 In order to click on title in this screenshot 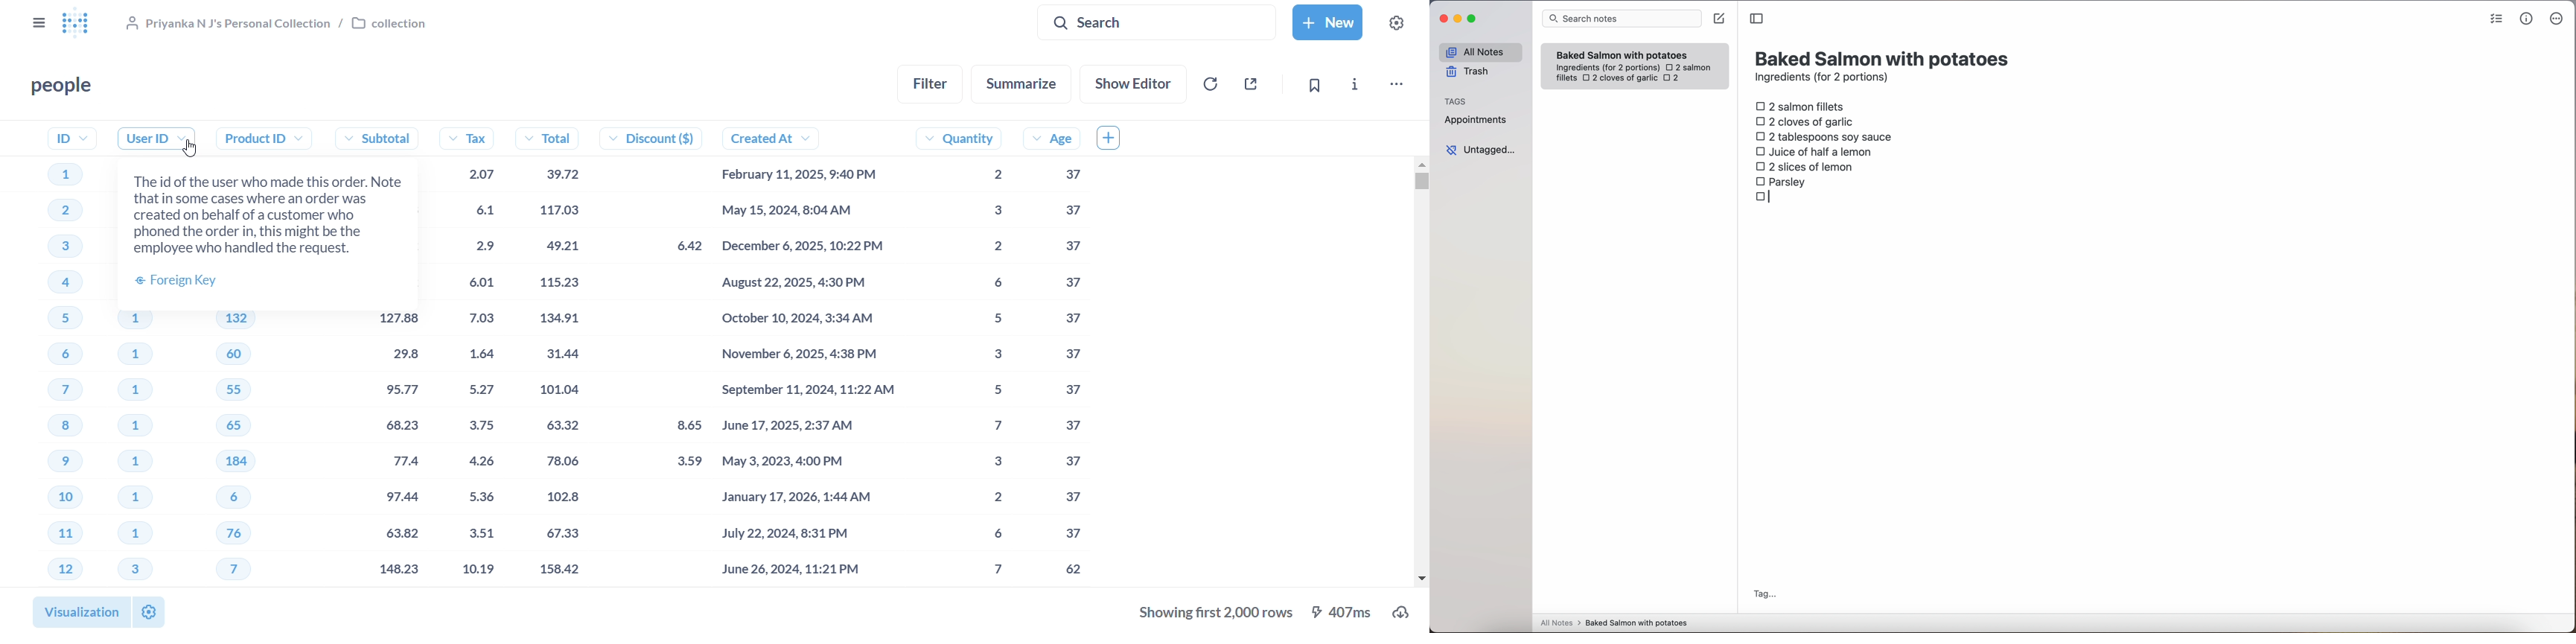, I will do `click(1884, 57)`.